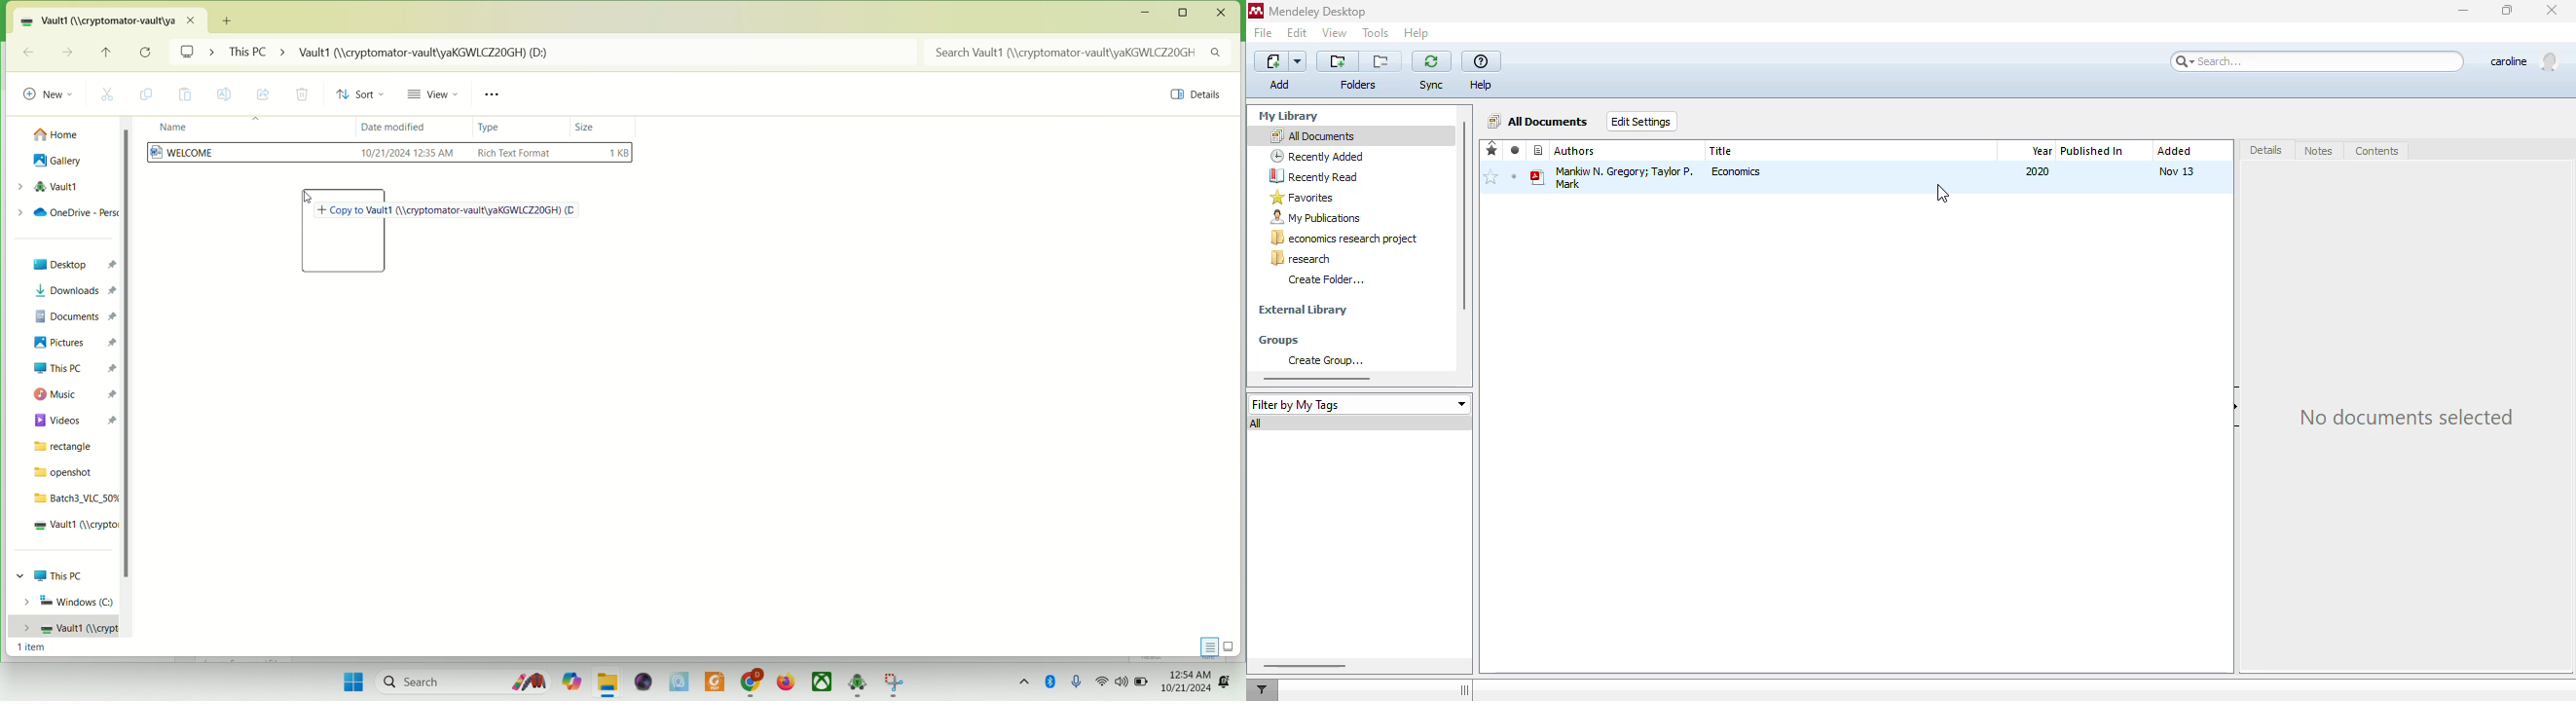 This screenshot has height=728, width=2576. Describe the element at coordinates (1264, 32) in the screenshot. I see `file` at that location.